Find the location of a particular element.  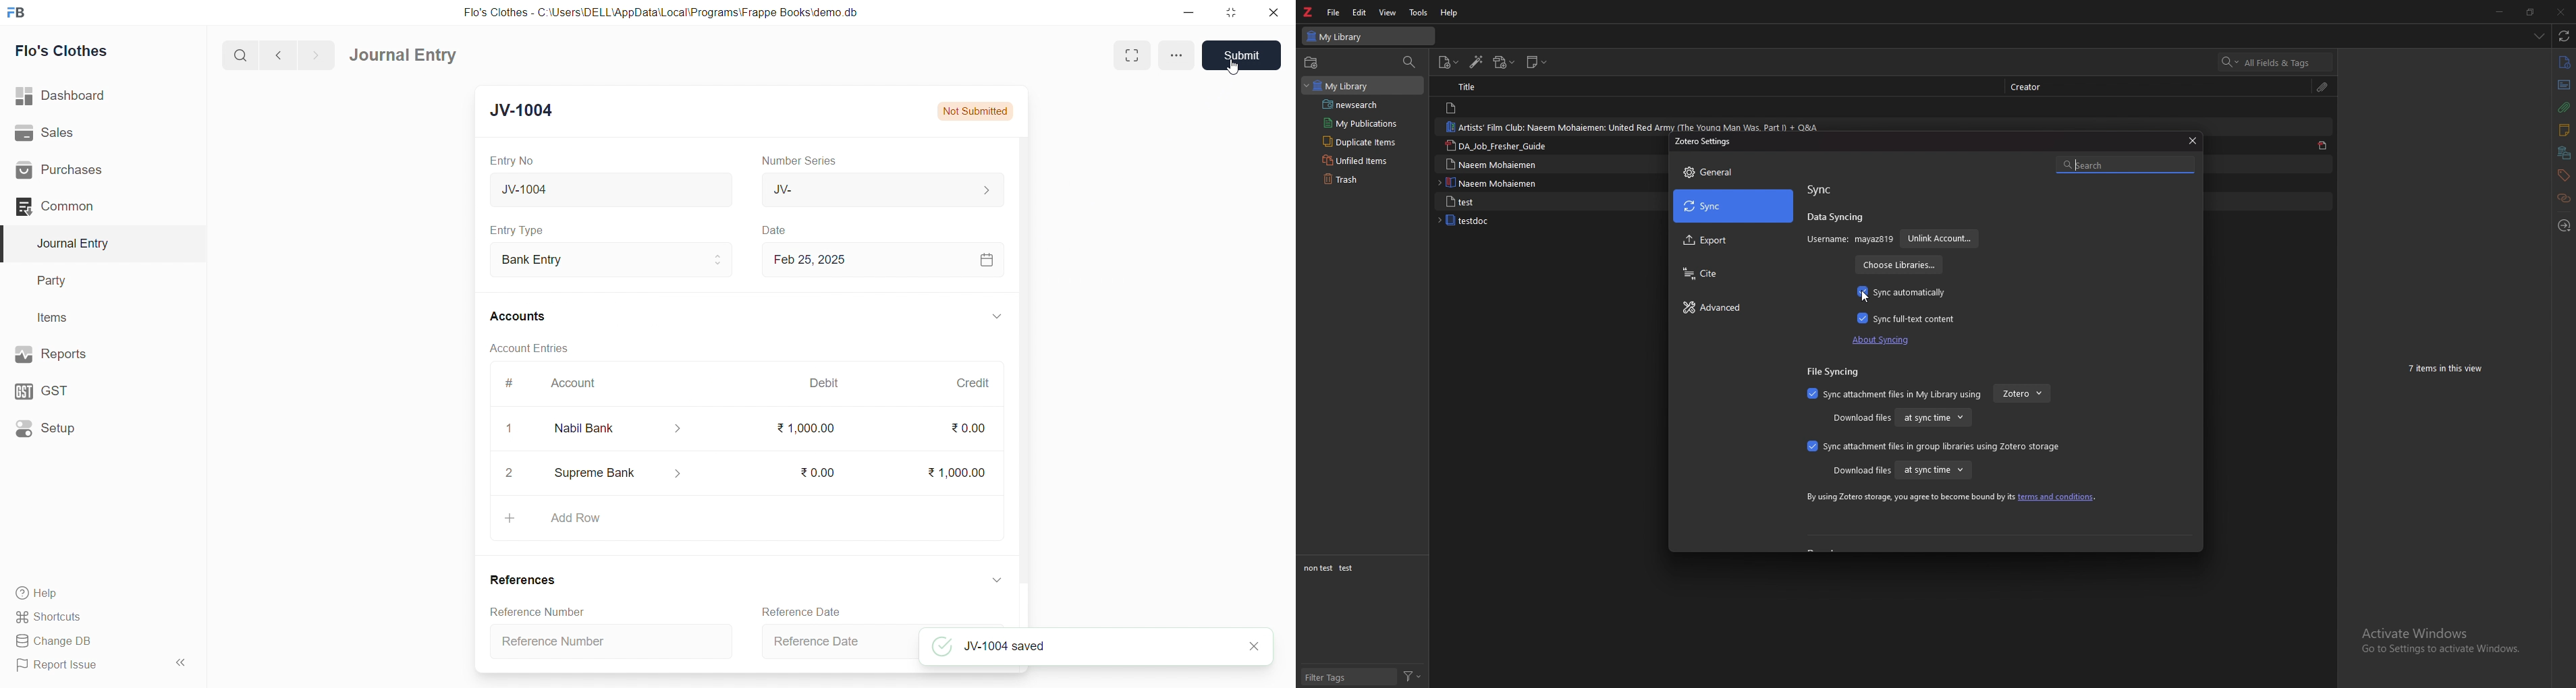

JV-004 SAVED is located at coordinates (1076, 646).